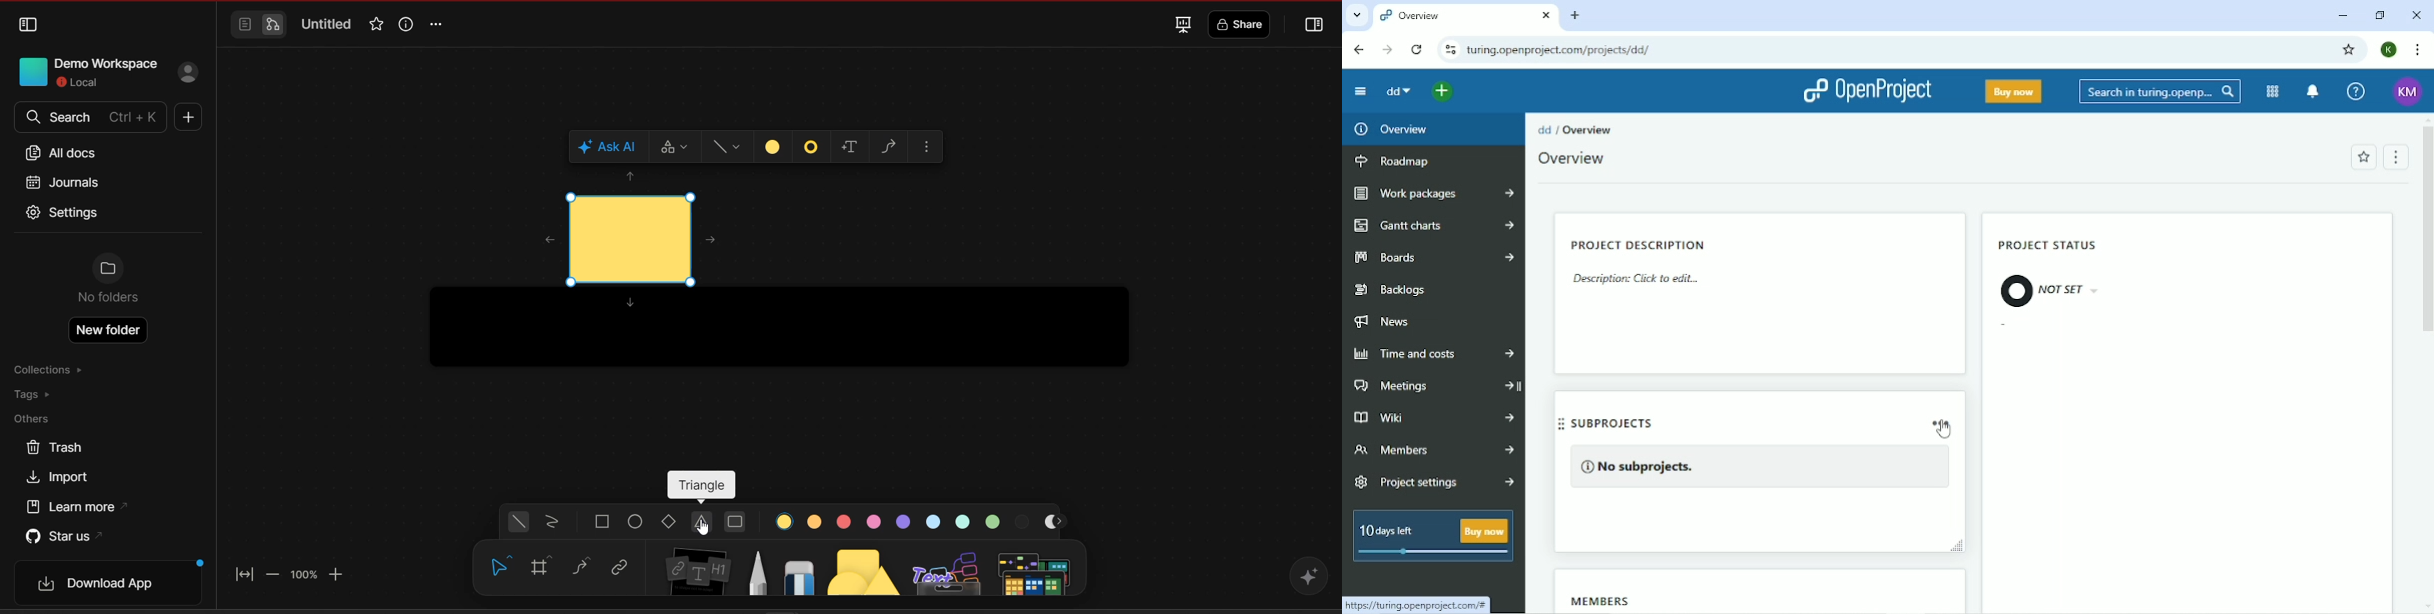  I want to click on link, so click(620, 568).